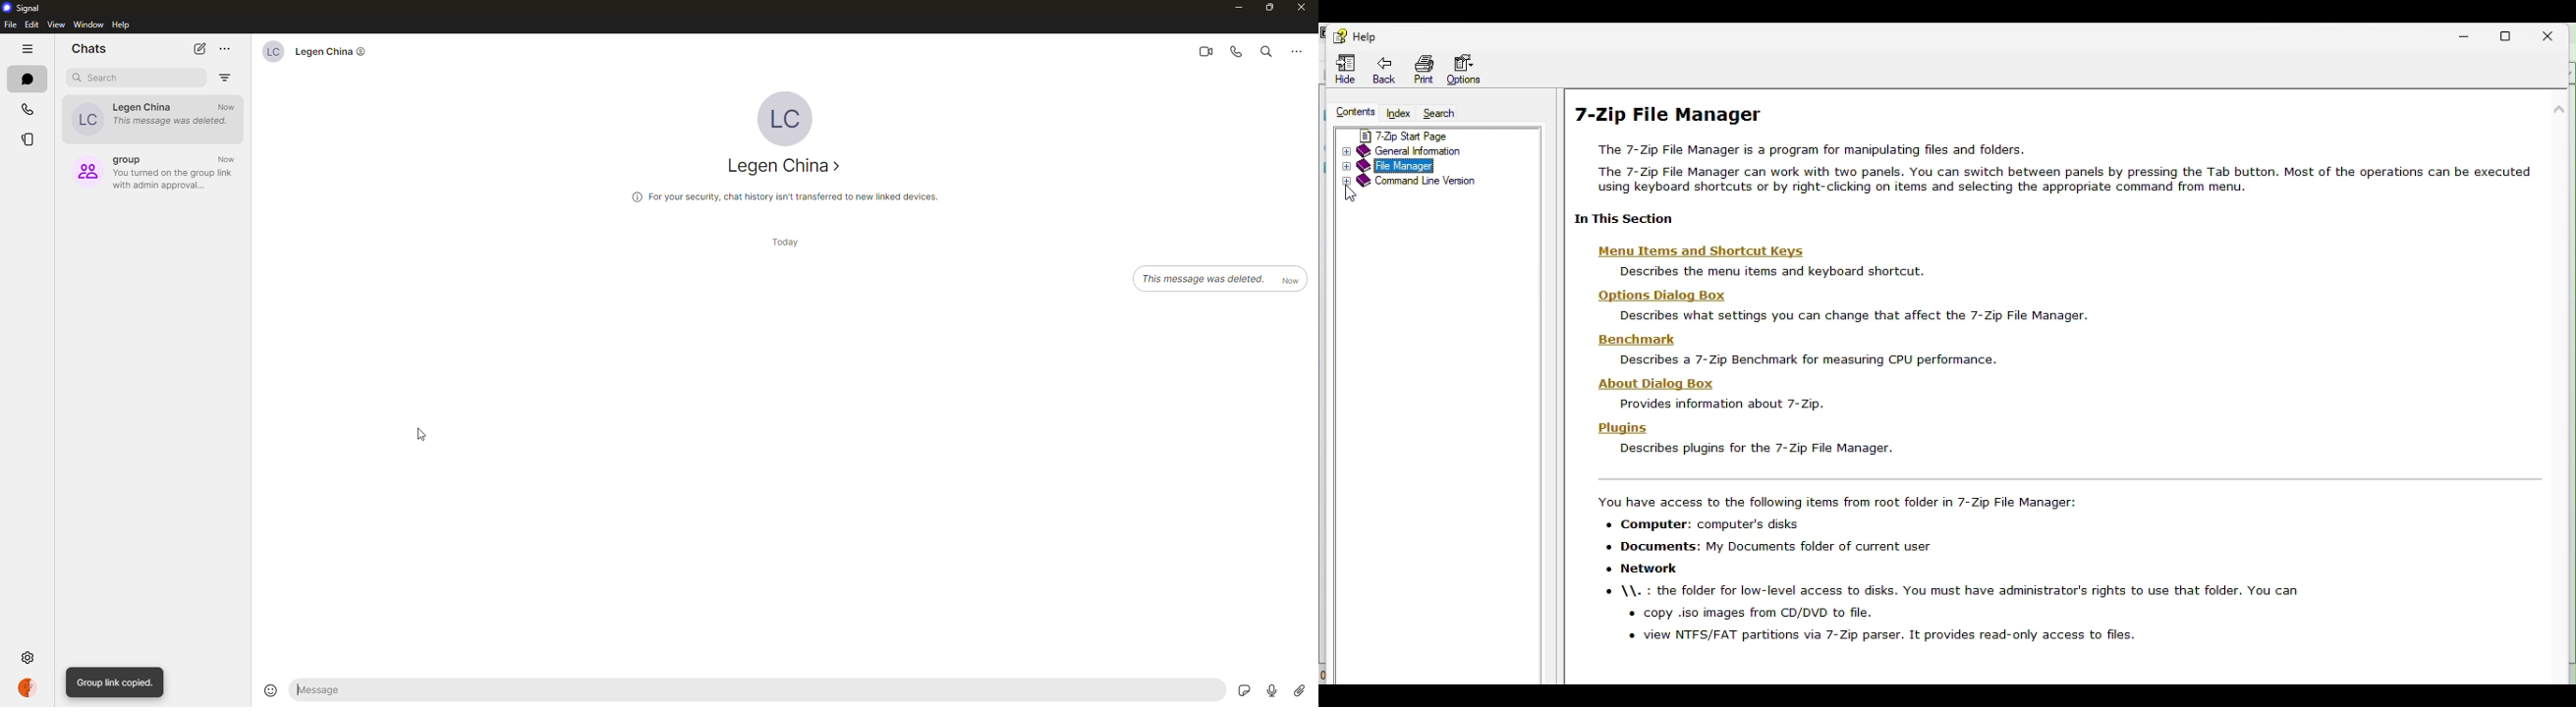 The width and height of the screenshot is (2576, 728). I want to click on cursor, so click(424, 437).